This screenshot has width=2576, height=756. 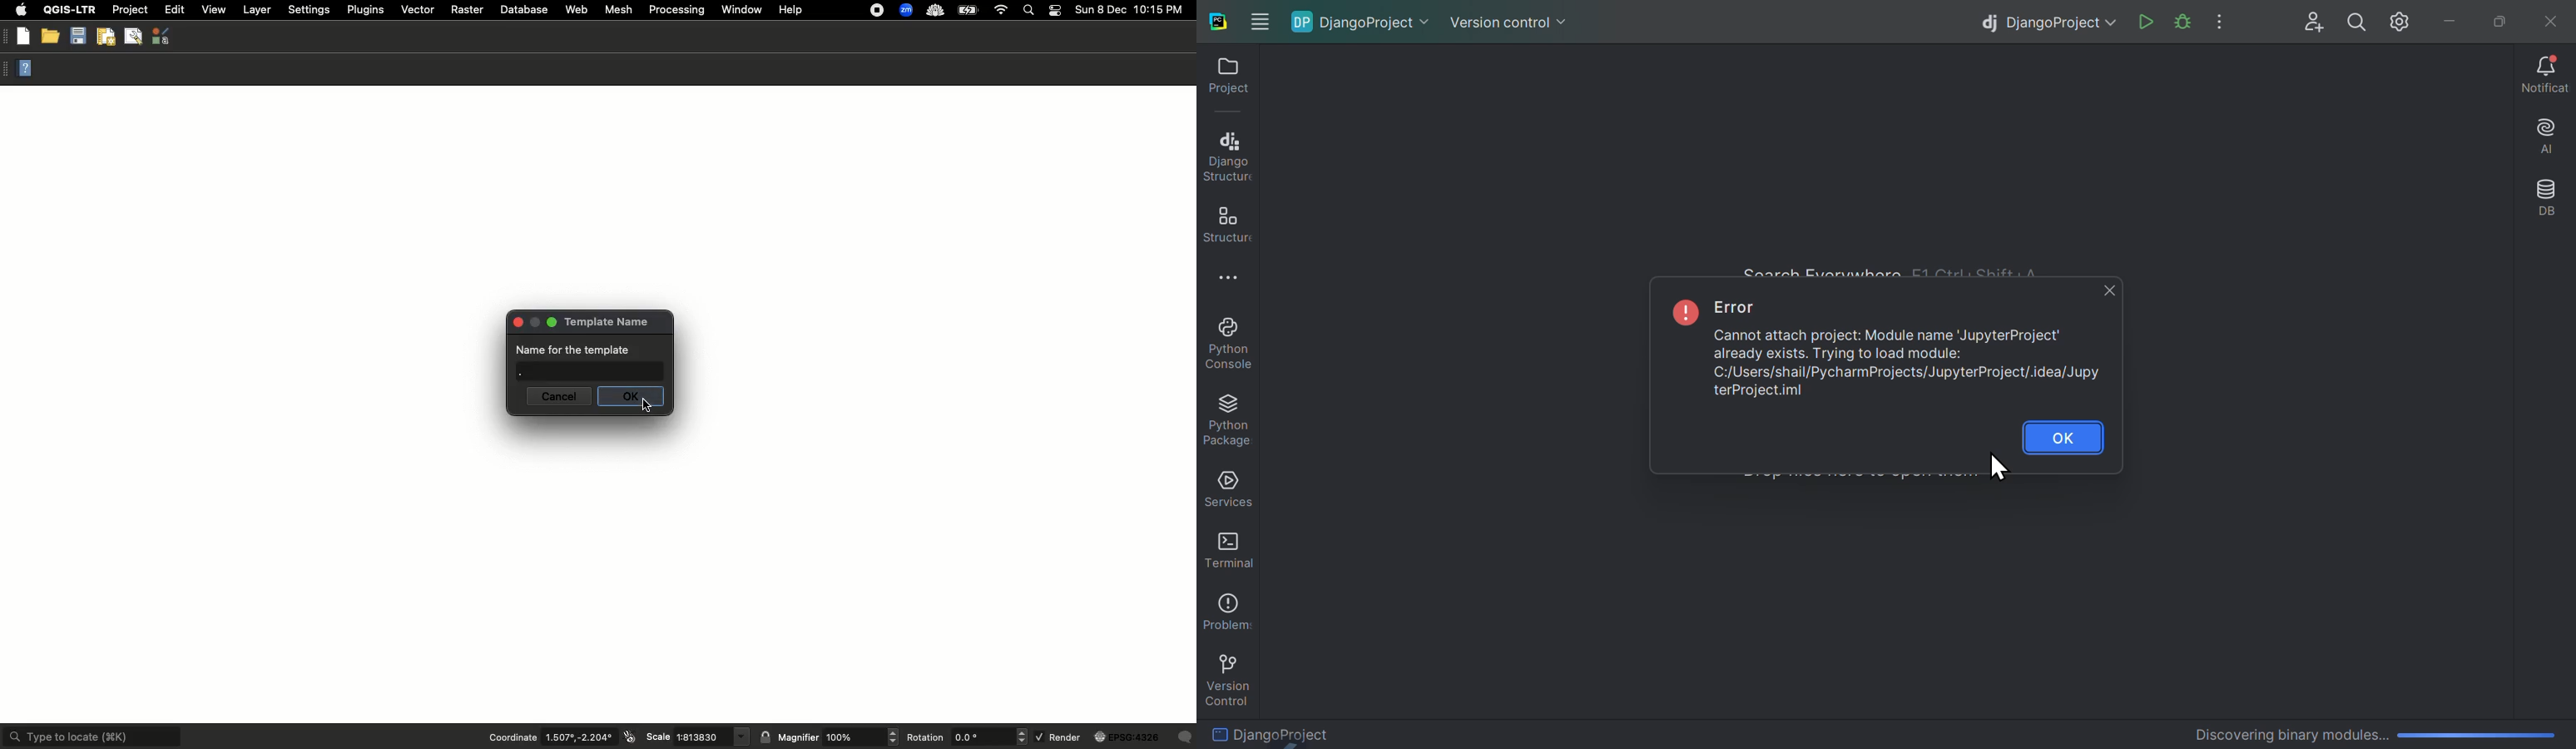 I want to click on Run file, so click(x=2147, y=23).